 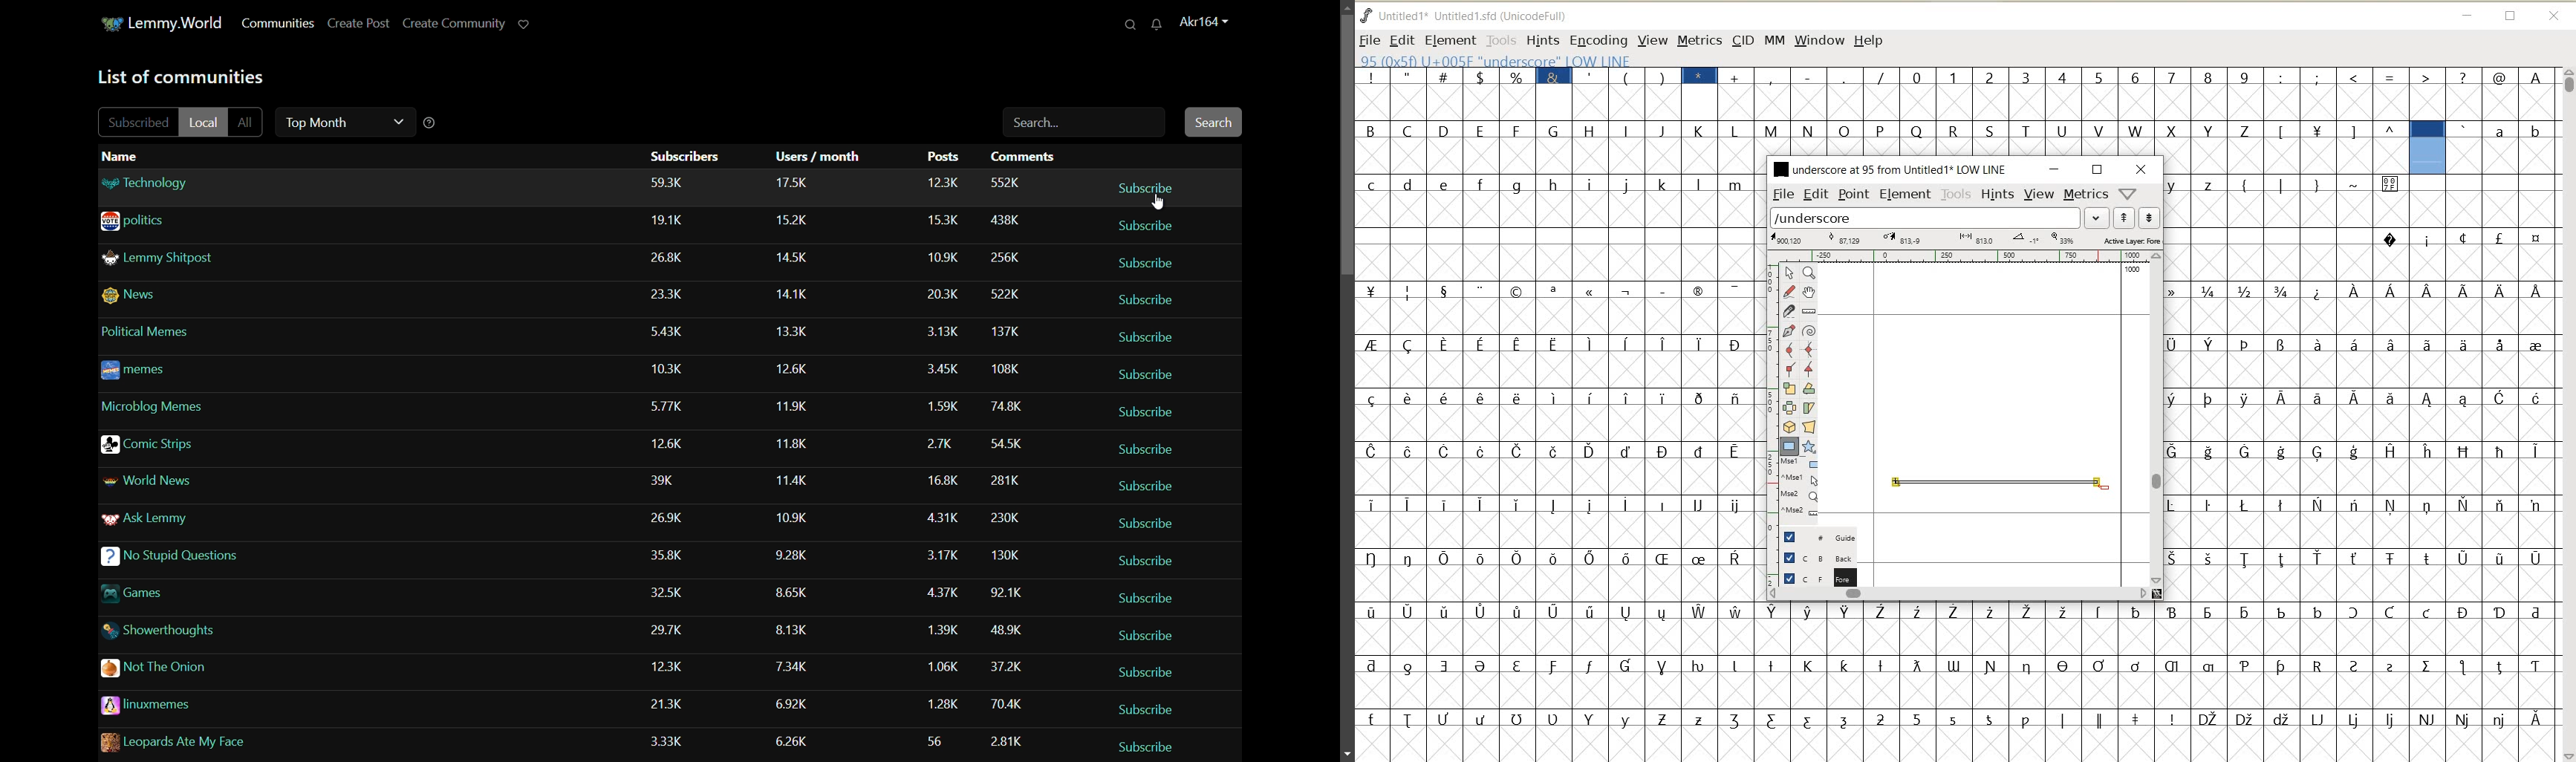 What do you see at coordinates (1008, 180) in the screenshot?
I see `comments` at bounding box center [1008, 180].